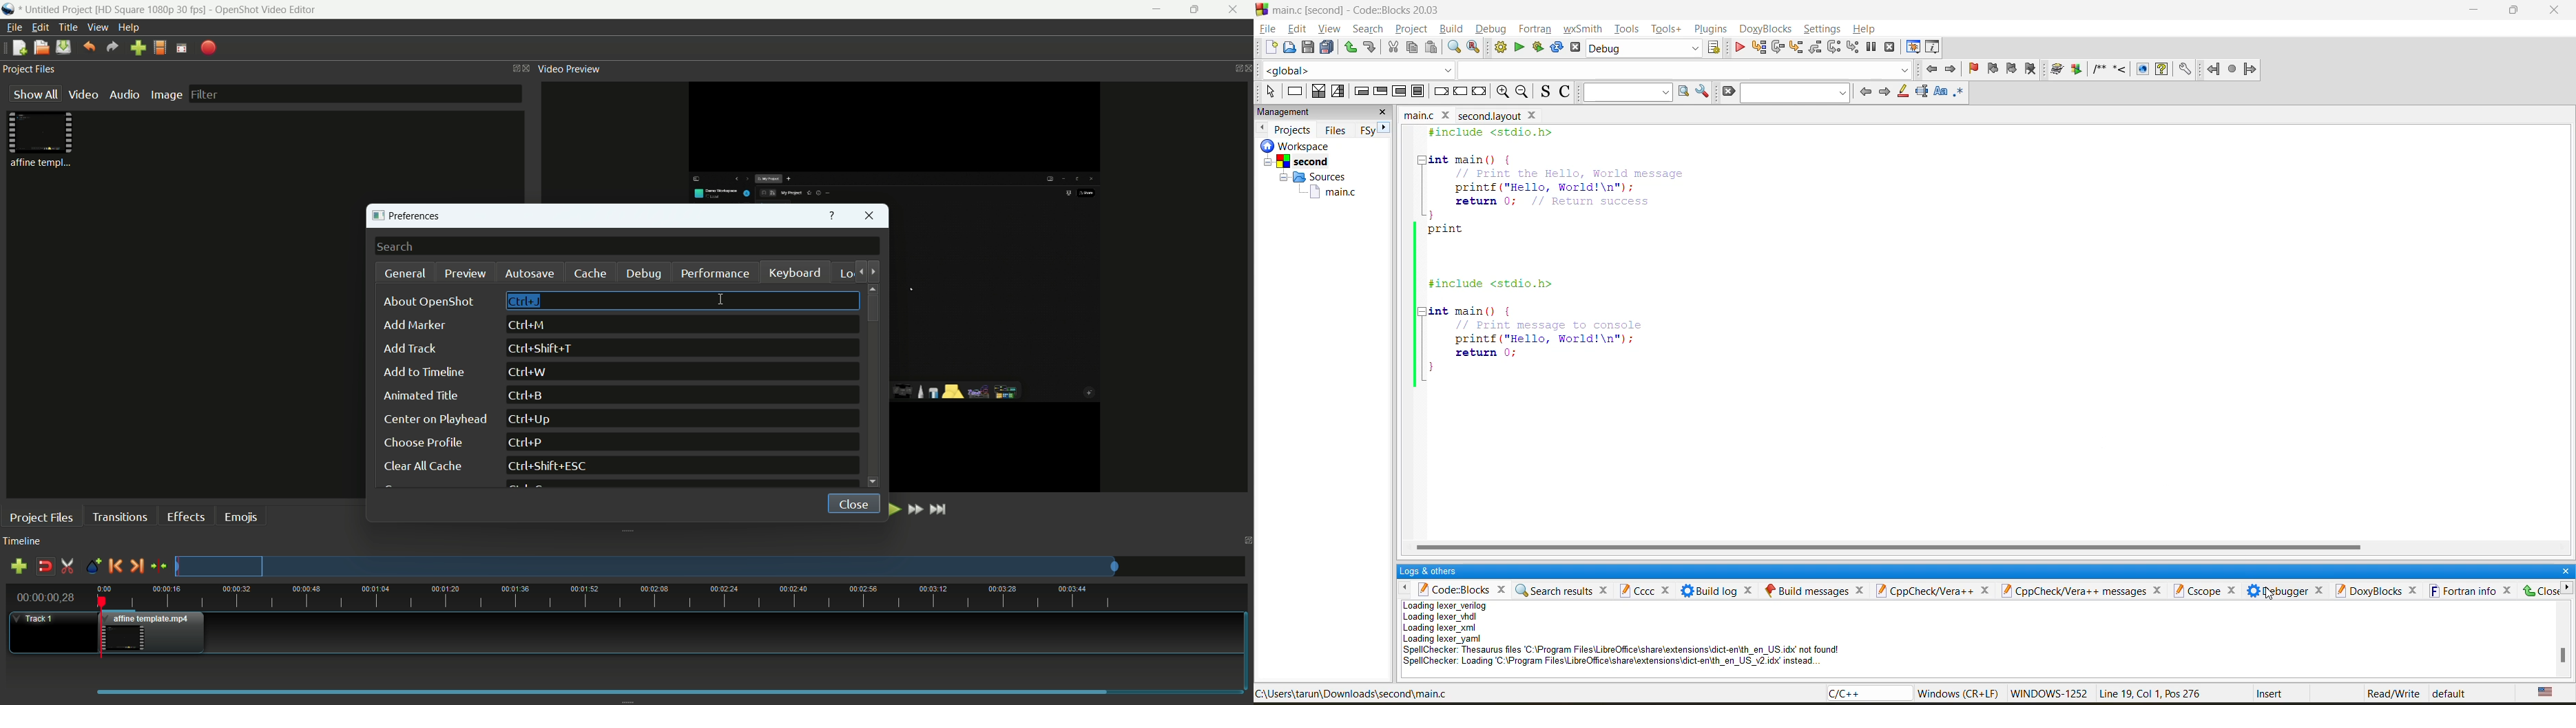  What do you see at coordinates (1679, 91) in the screenshot?
I see `run search` at bounding box center [1679, 91].